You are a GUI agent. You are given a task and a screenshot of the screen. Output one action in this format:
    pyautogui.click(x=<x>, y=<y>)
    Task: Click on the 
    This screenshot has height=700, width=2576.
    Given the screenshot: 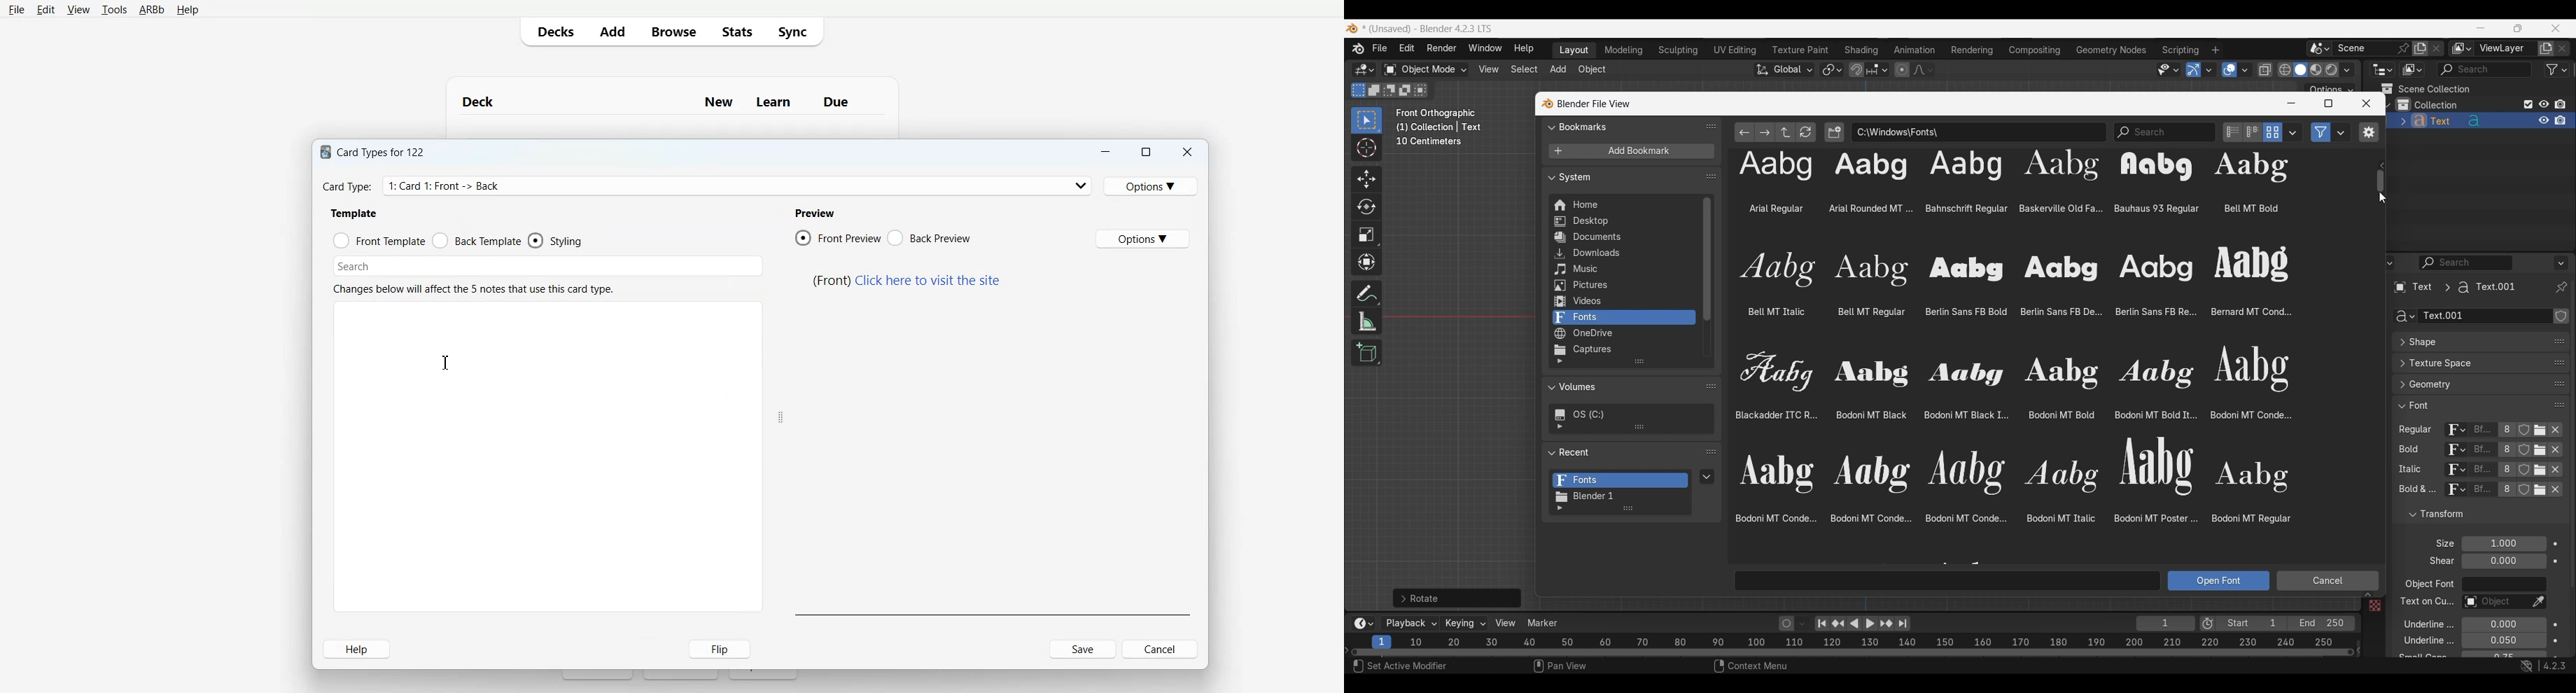 What is the action you would take?
    pyautogui.click(x=2374, y=607)
    